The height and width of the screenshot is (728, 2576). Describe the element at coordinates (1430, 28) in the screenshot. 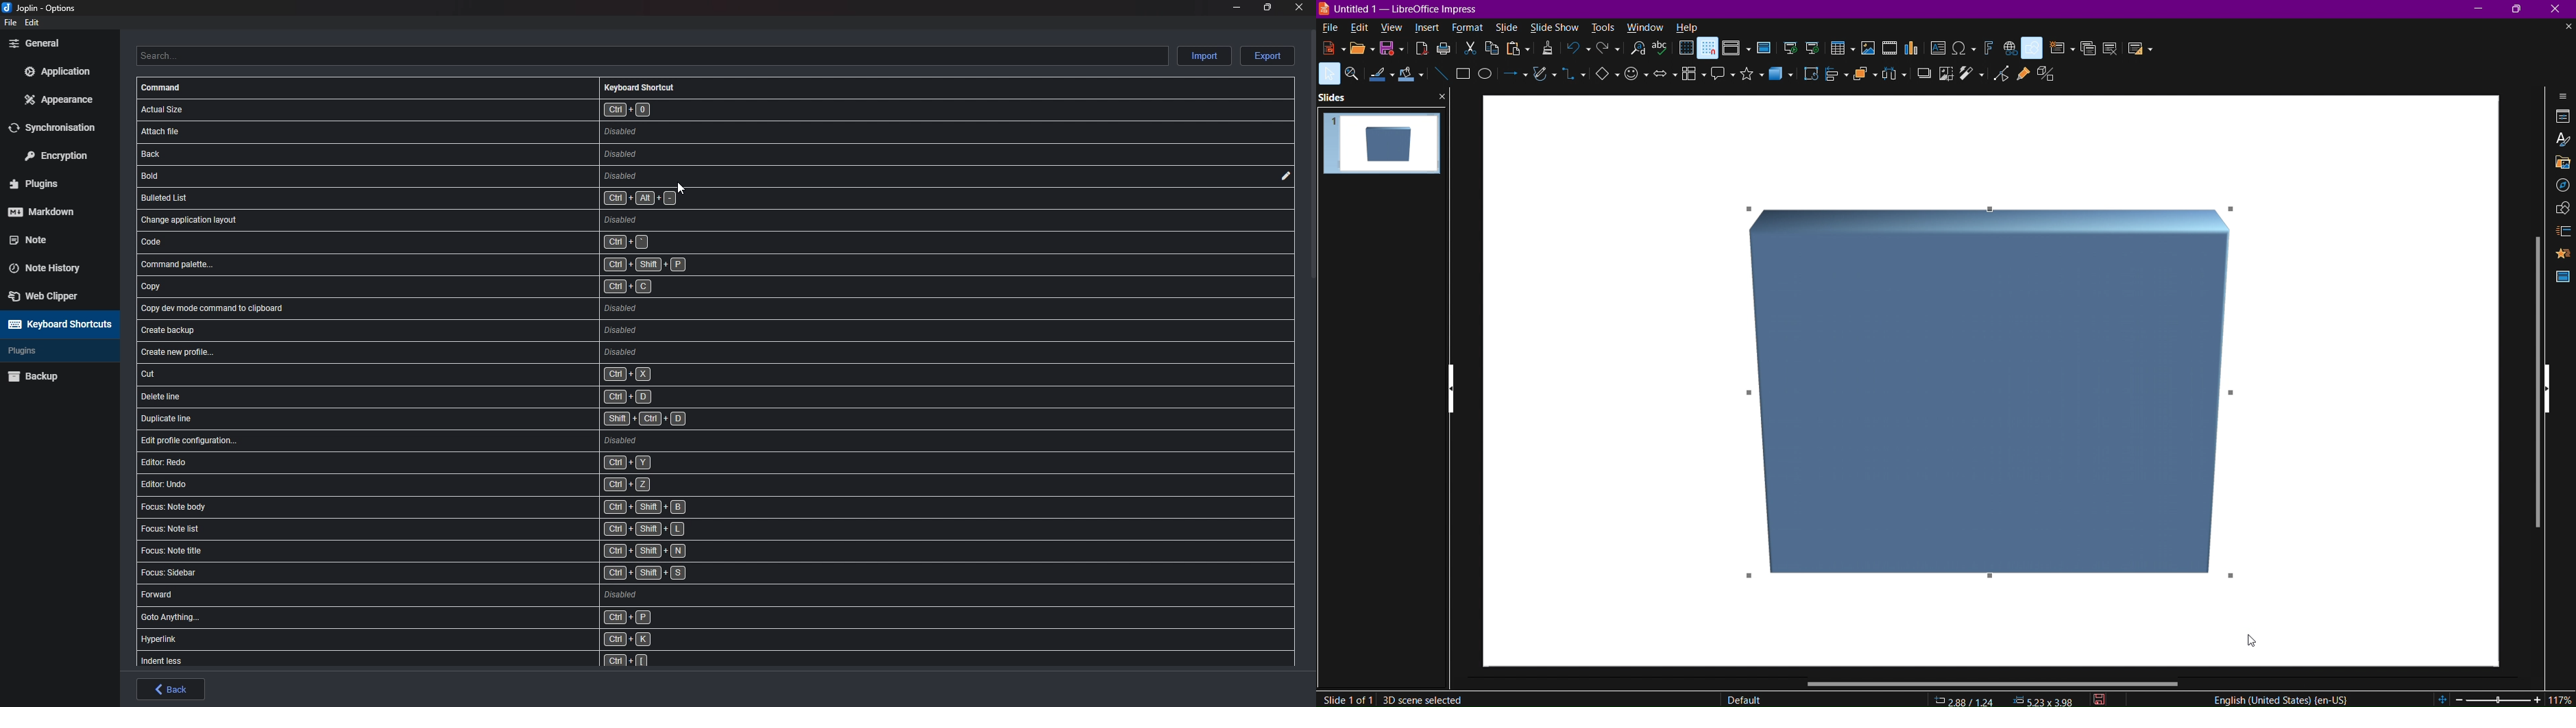

I see `insert` at that location.